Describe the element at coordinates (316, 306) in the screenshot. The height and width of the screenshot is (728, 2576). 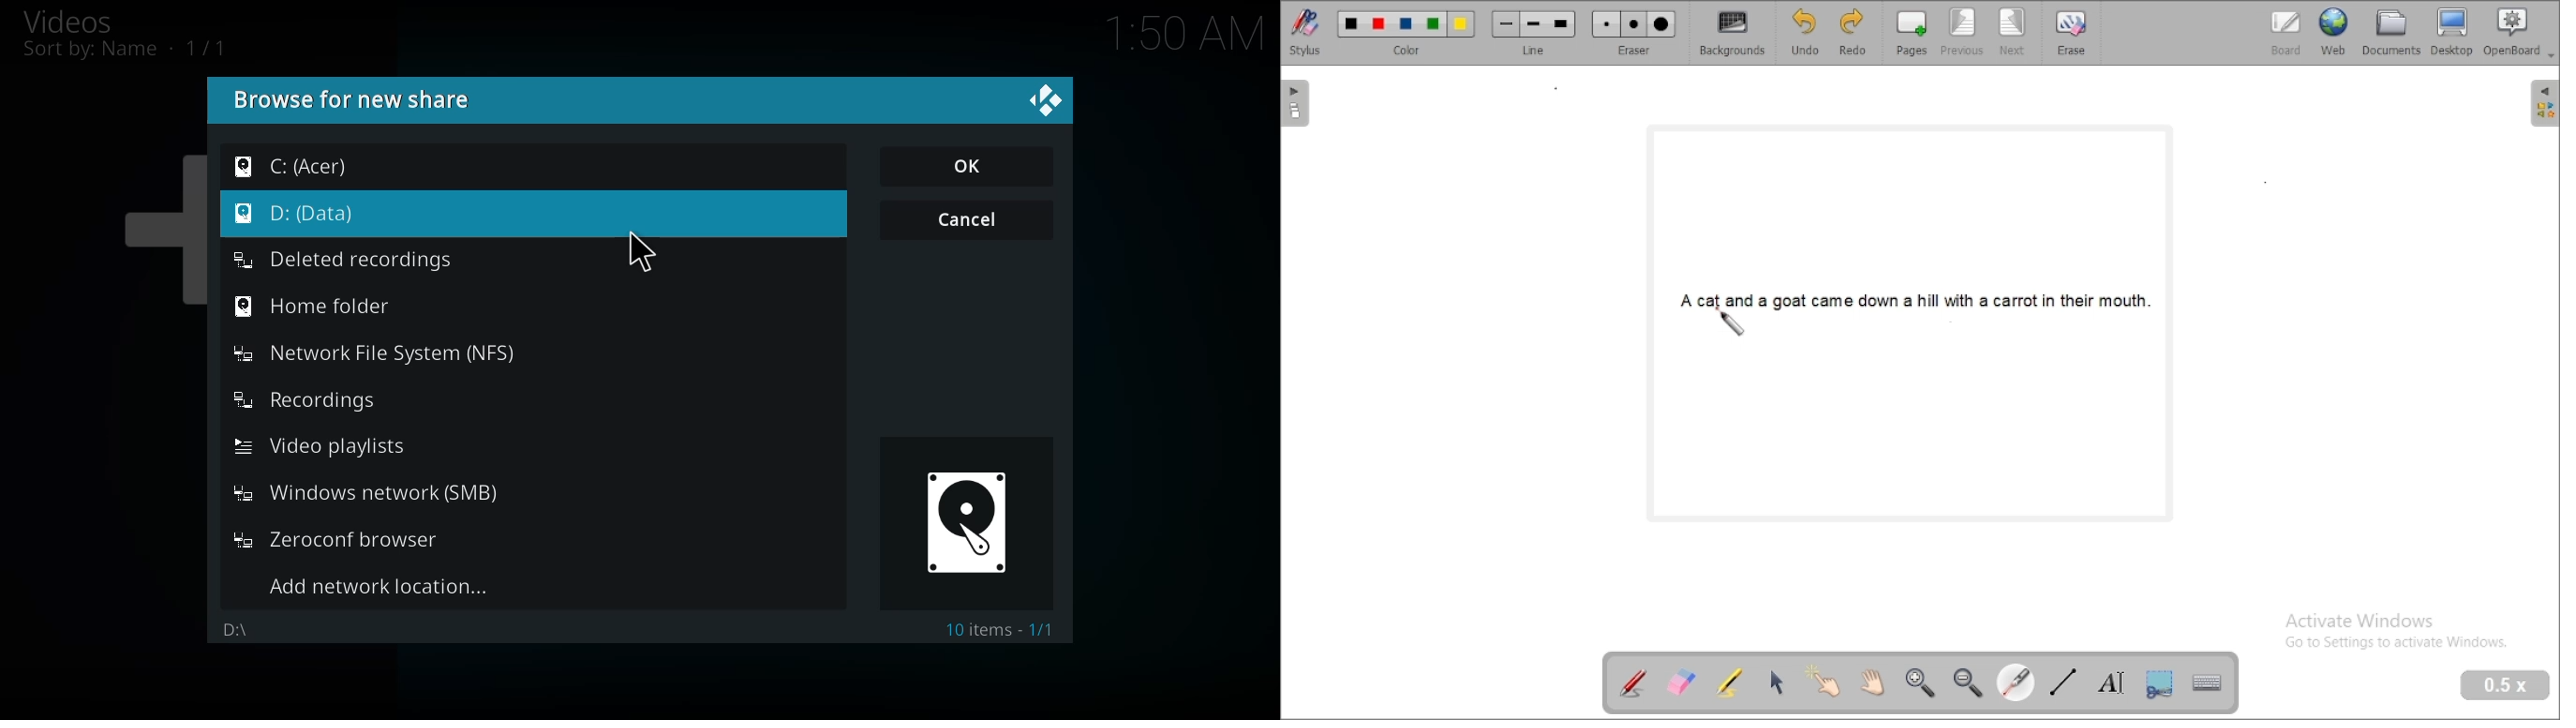
I see `home folder` at that location.